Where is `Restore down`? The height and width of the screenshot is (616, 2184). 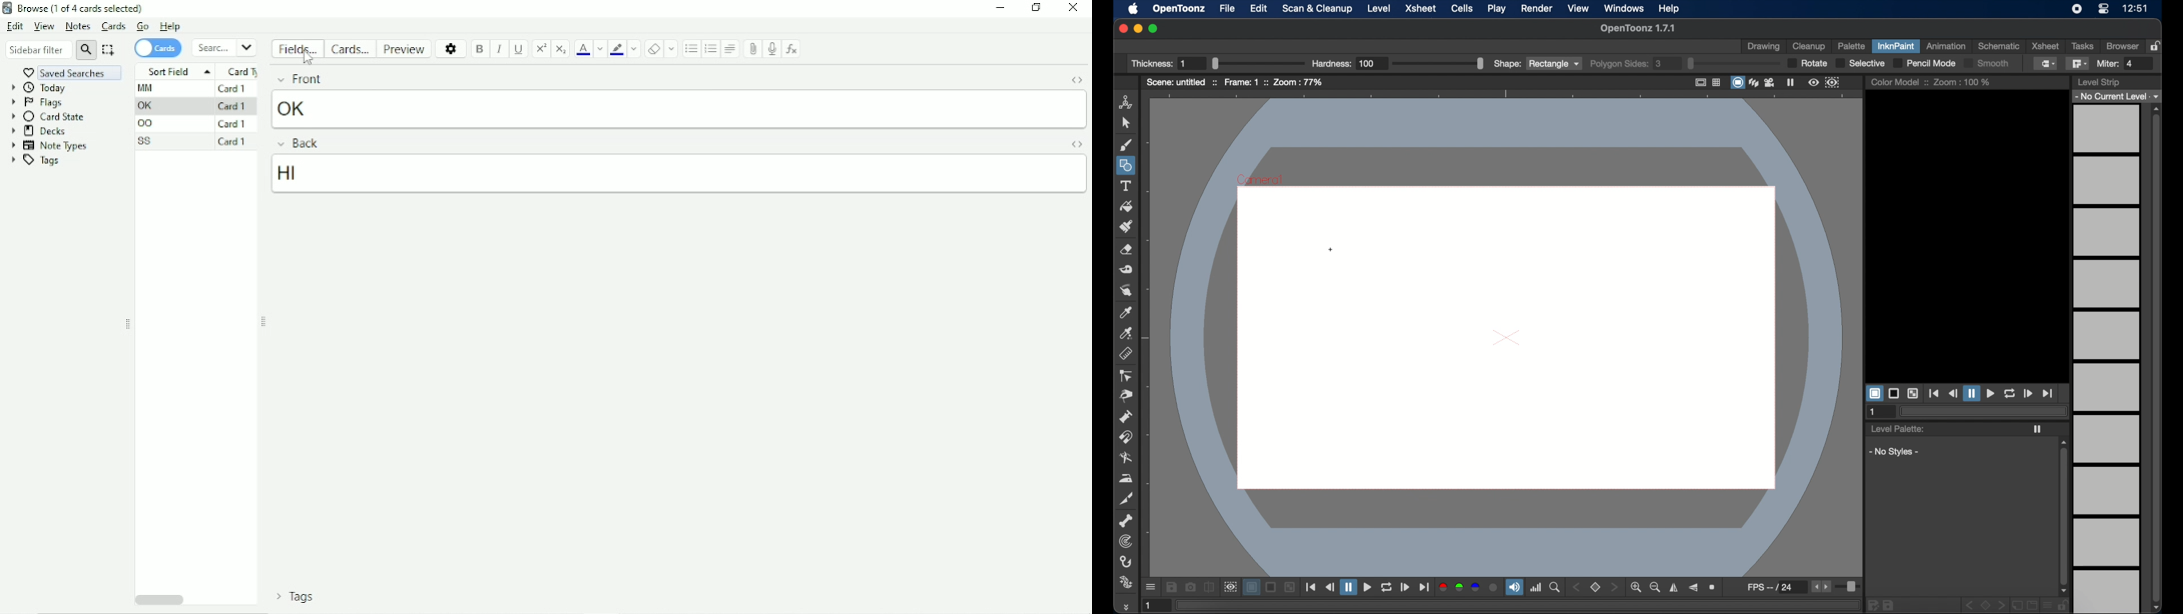
Restore down is located at coordinates (1037, 8).